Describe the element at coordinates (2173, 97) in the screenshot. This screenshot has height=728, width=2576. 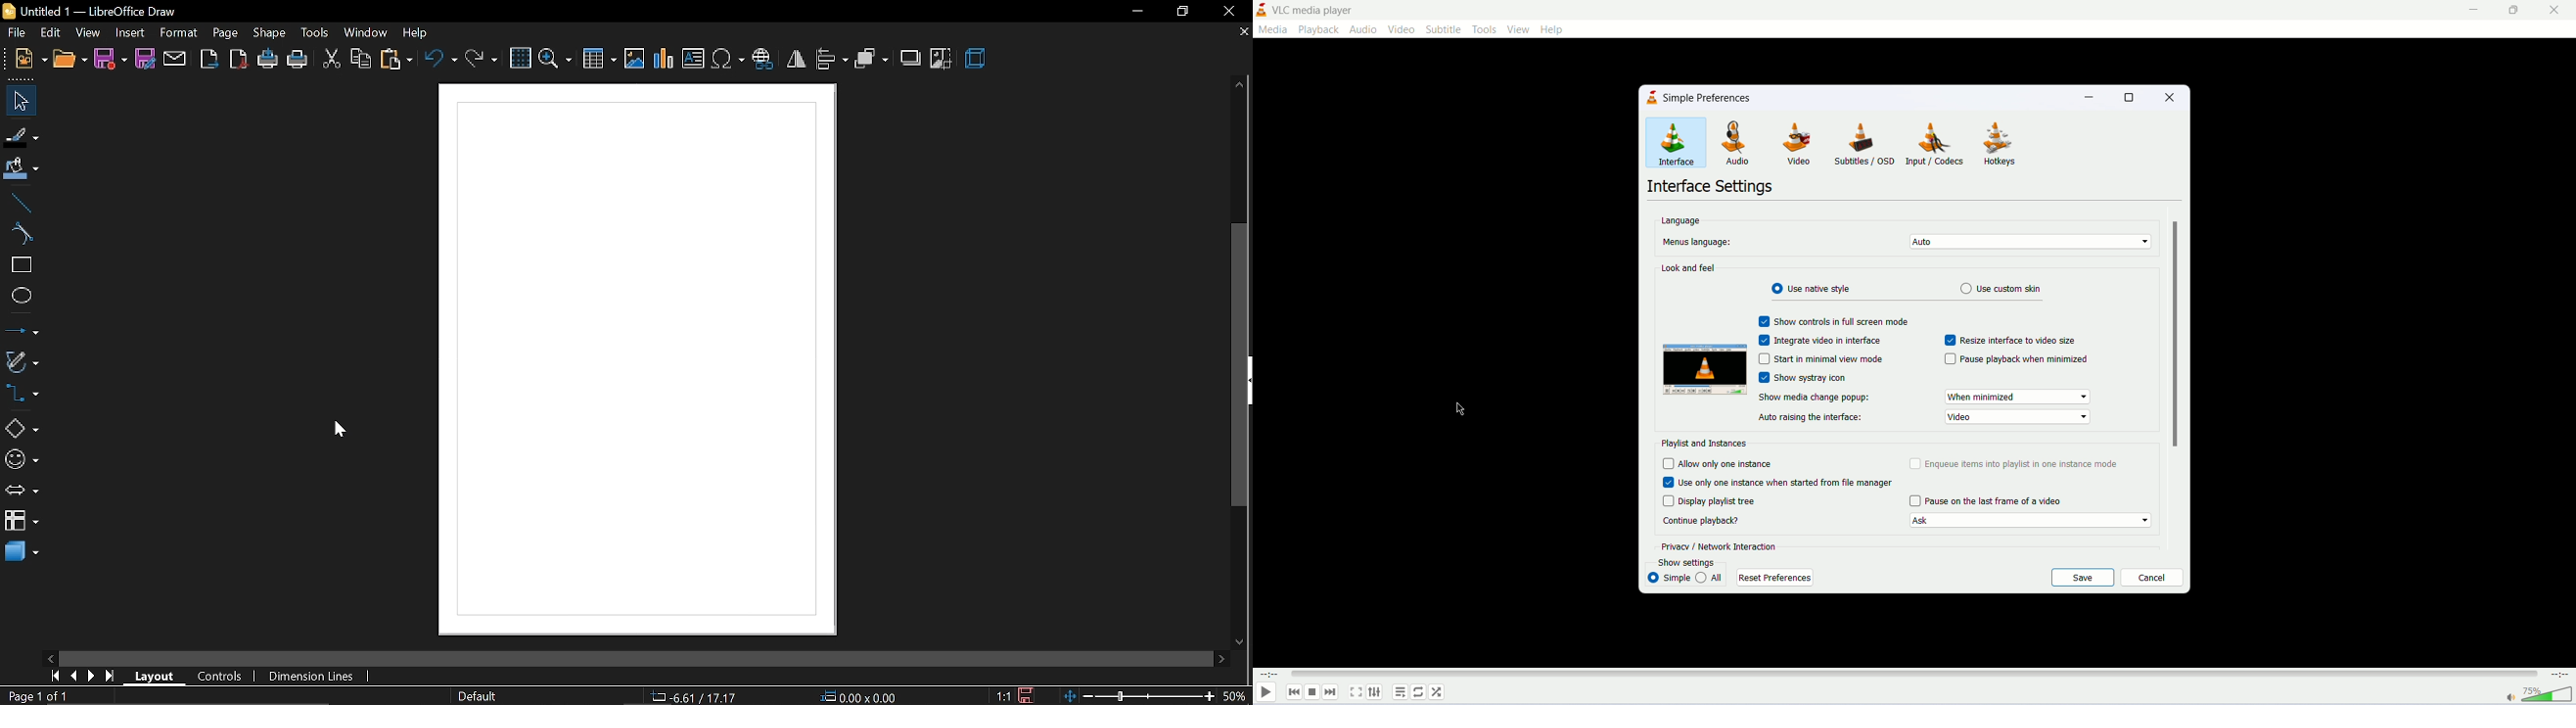
I see `close` at that location.